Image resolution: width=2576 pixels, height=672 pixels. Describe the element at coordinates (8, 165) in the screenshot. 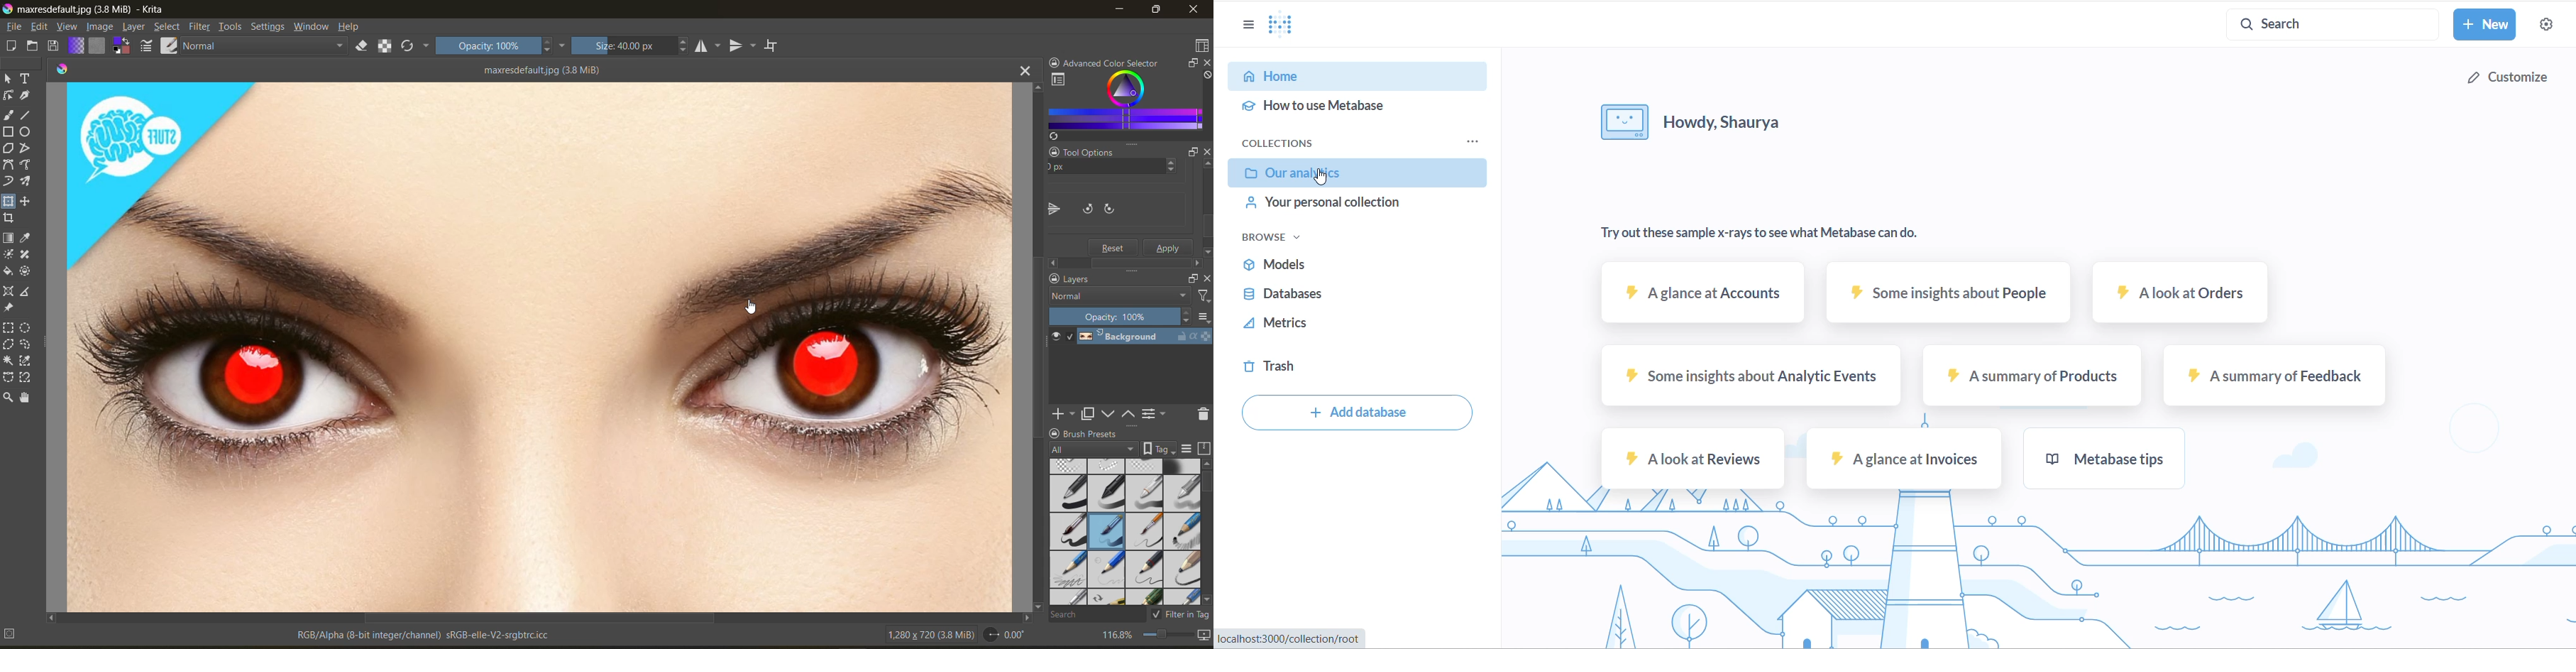

I see `tool` at that location.